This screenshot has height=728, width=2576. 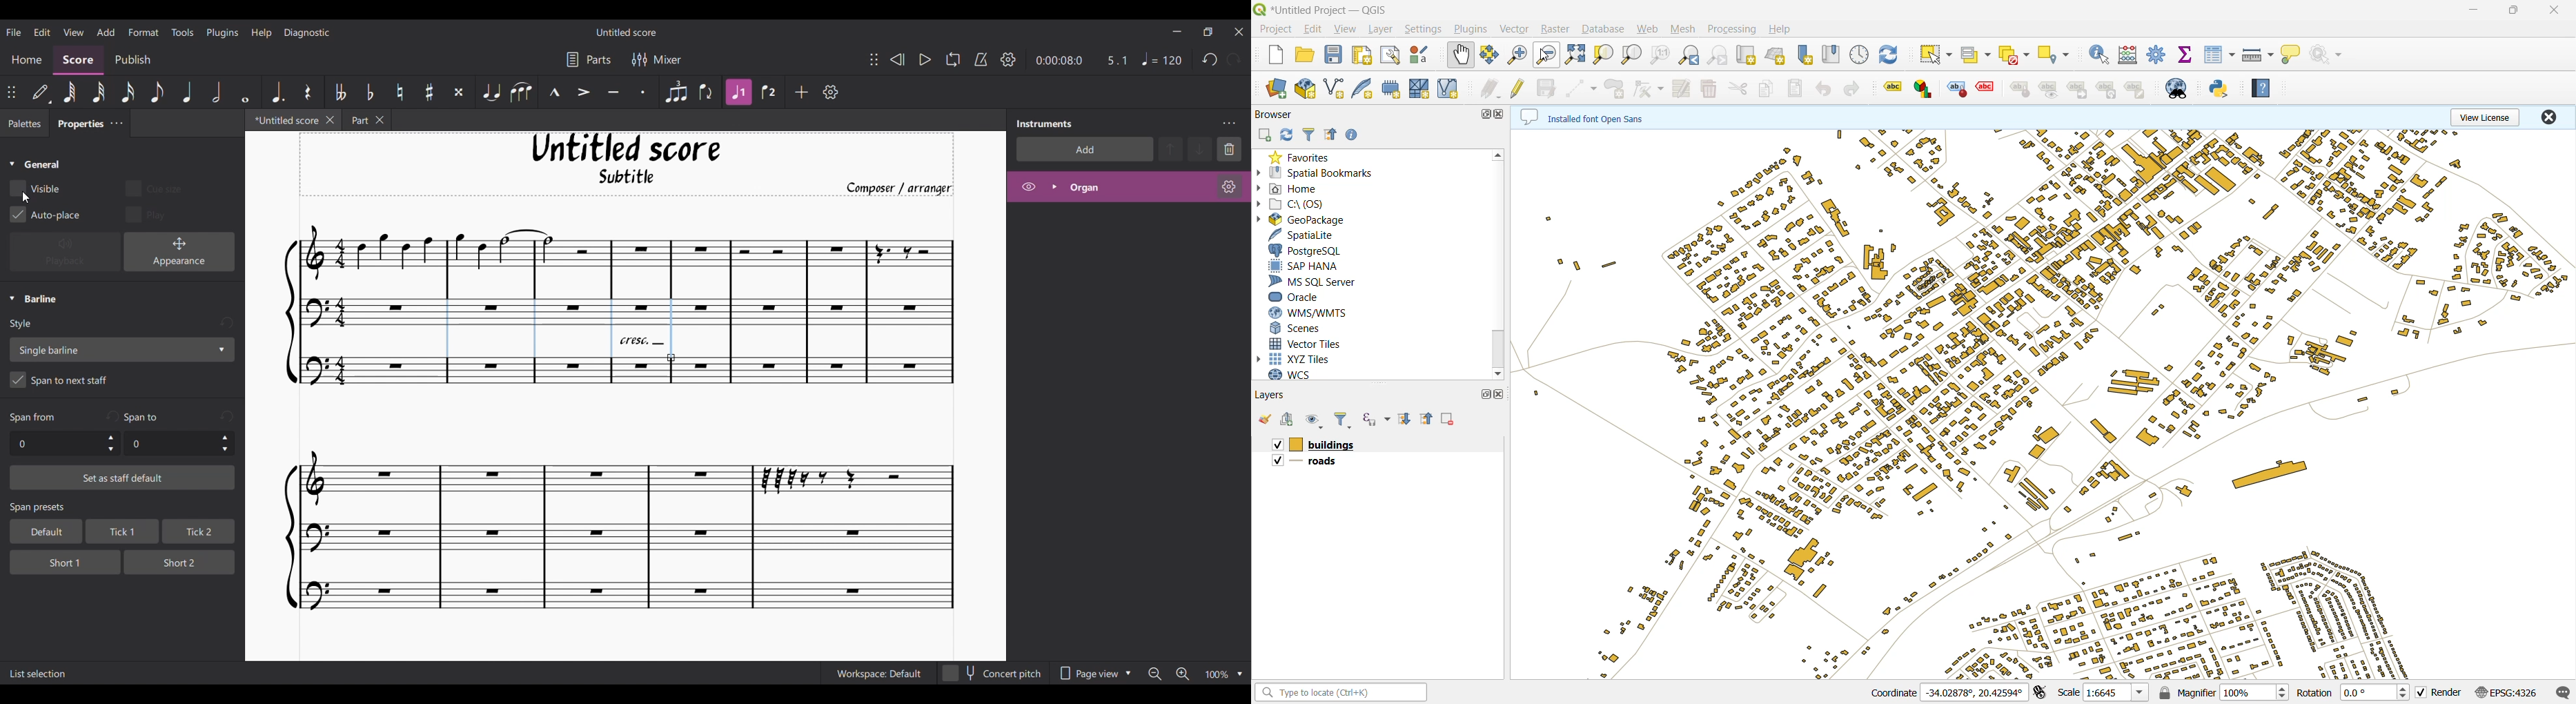 What do you see at coordinates (1229, 186) in the screenshot?
I see `Organ settings` at bounding box center [1229, 186].